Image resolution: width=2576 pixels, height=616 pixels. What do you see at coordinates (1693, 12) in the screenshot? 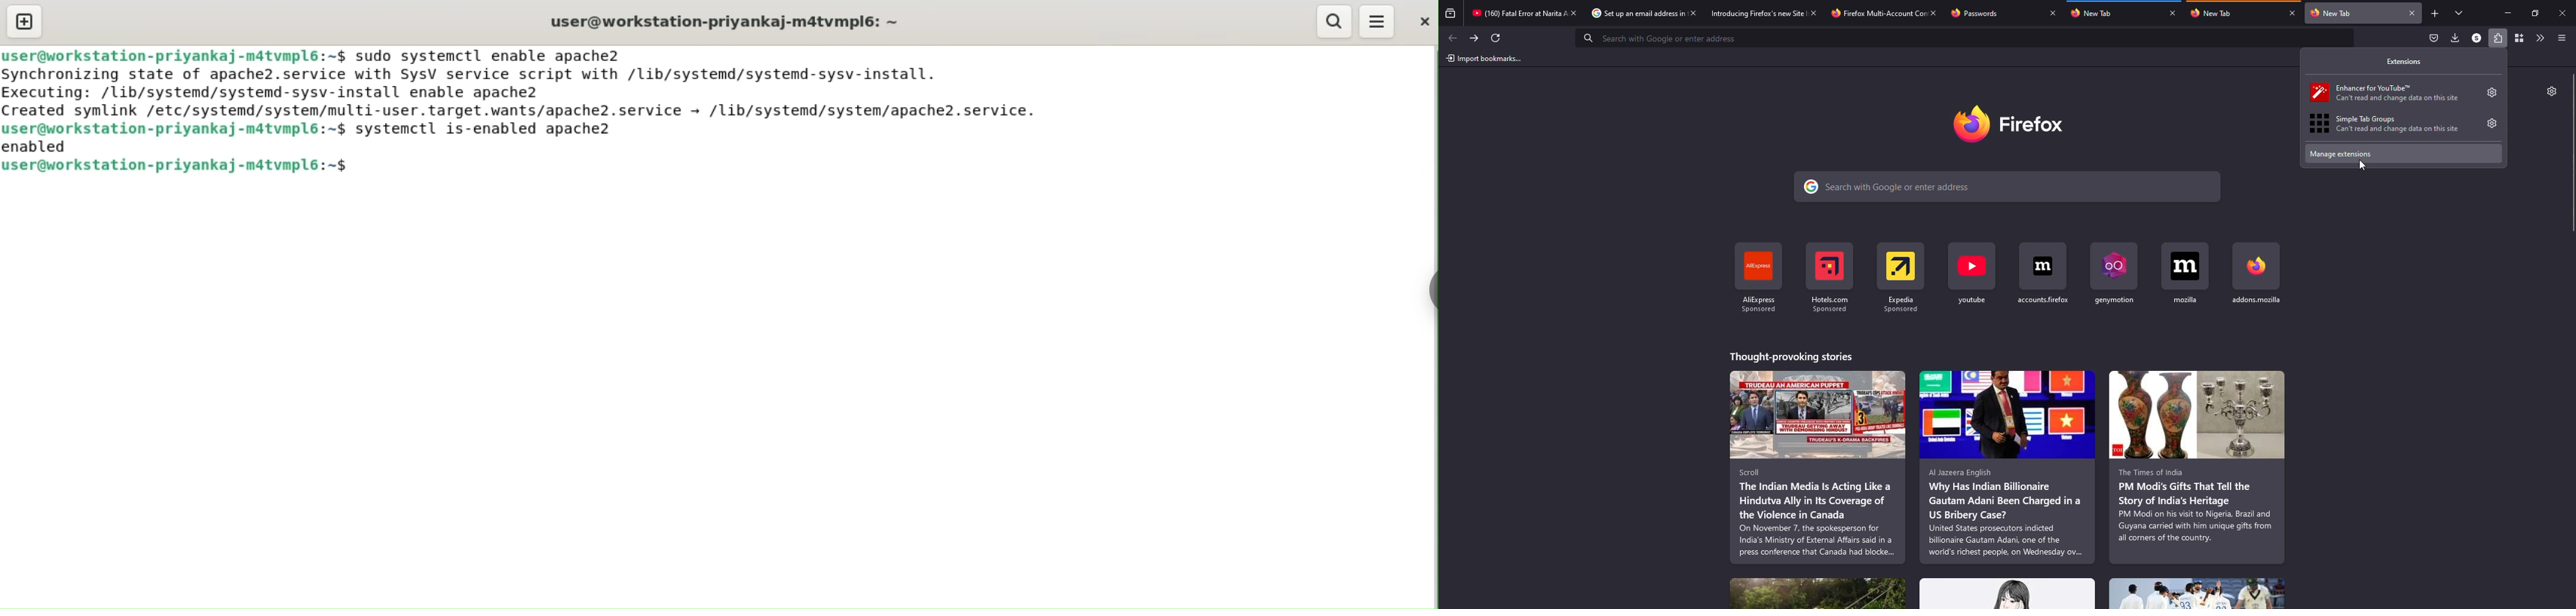
I see `close` at bounding box center [1693, 12].